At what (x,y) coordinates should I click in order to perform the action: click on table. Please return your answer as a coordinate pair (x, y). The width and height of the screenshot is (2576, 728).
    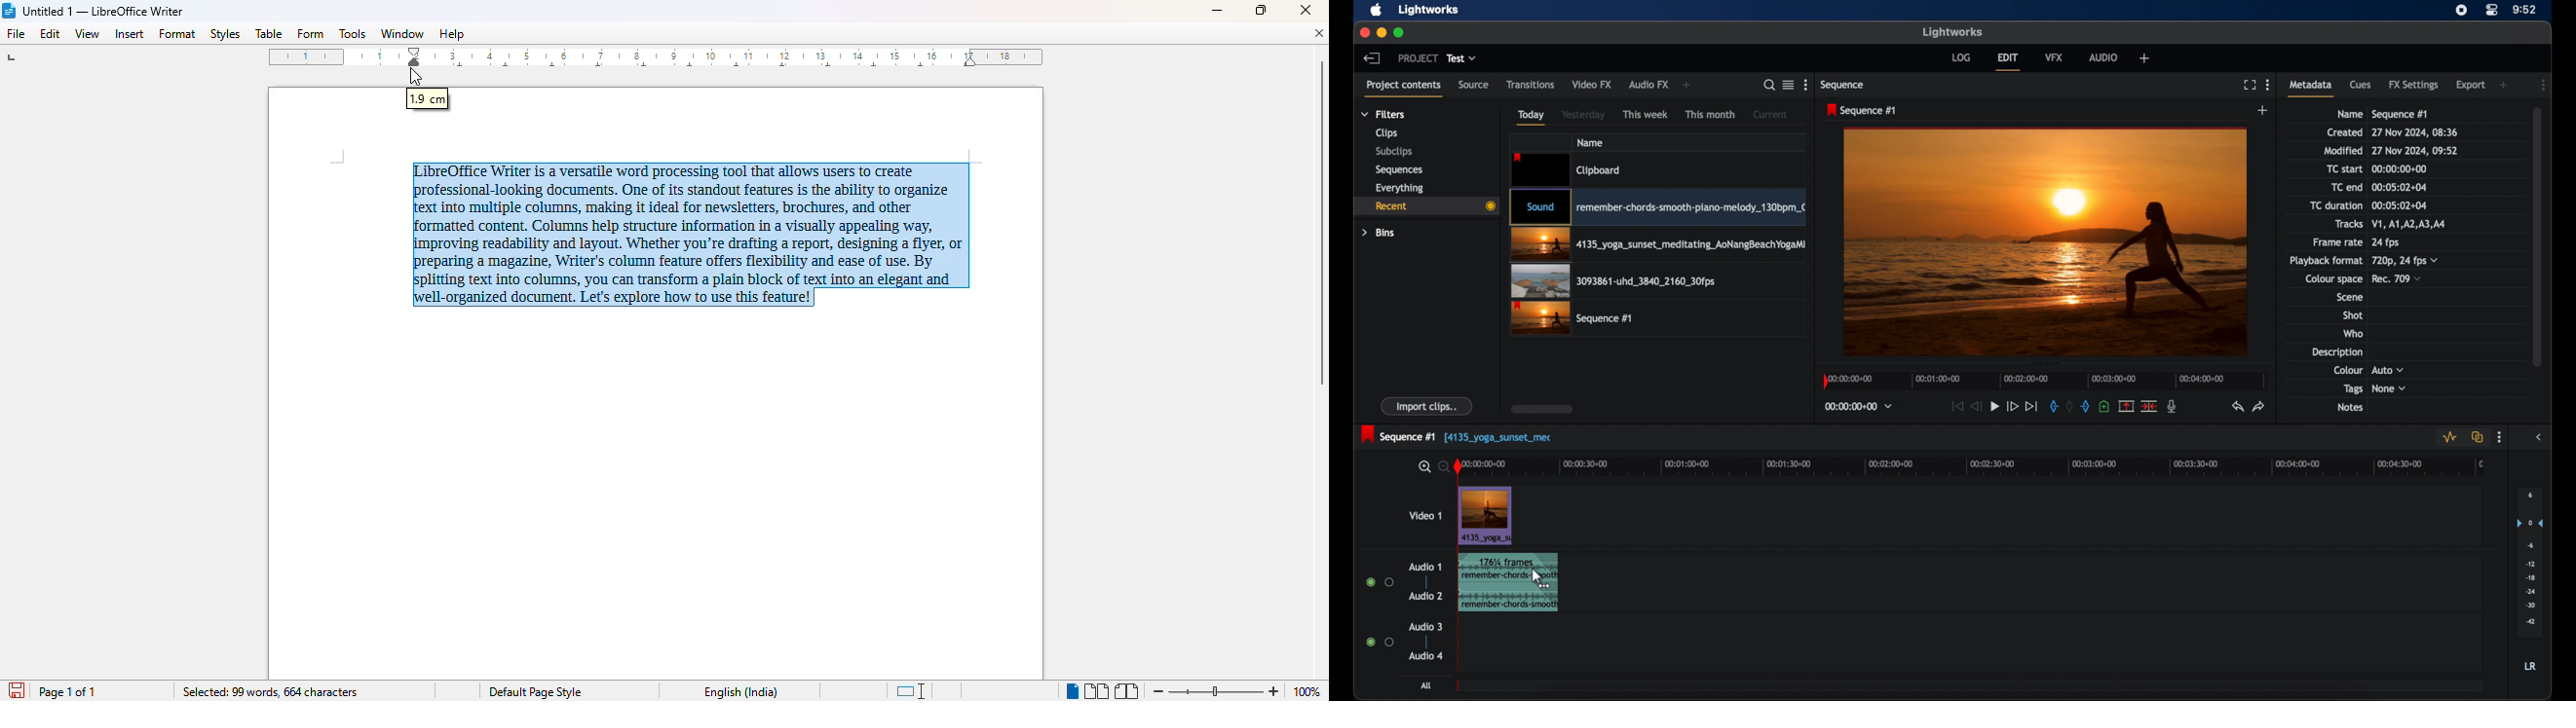
    Looking at the image, I should click on (268, 33).